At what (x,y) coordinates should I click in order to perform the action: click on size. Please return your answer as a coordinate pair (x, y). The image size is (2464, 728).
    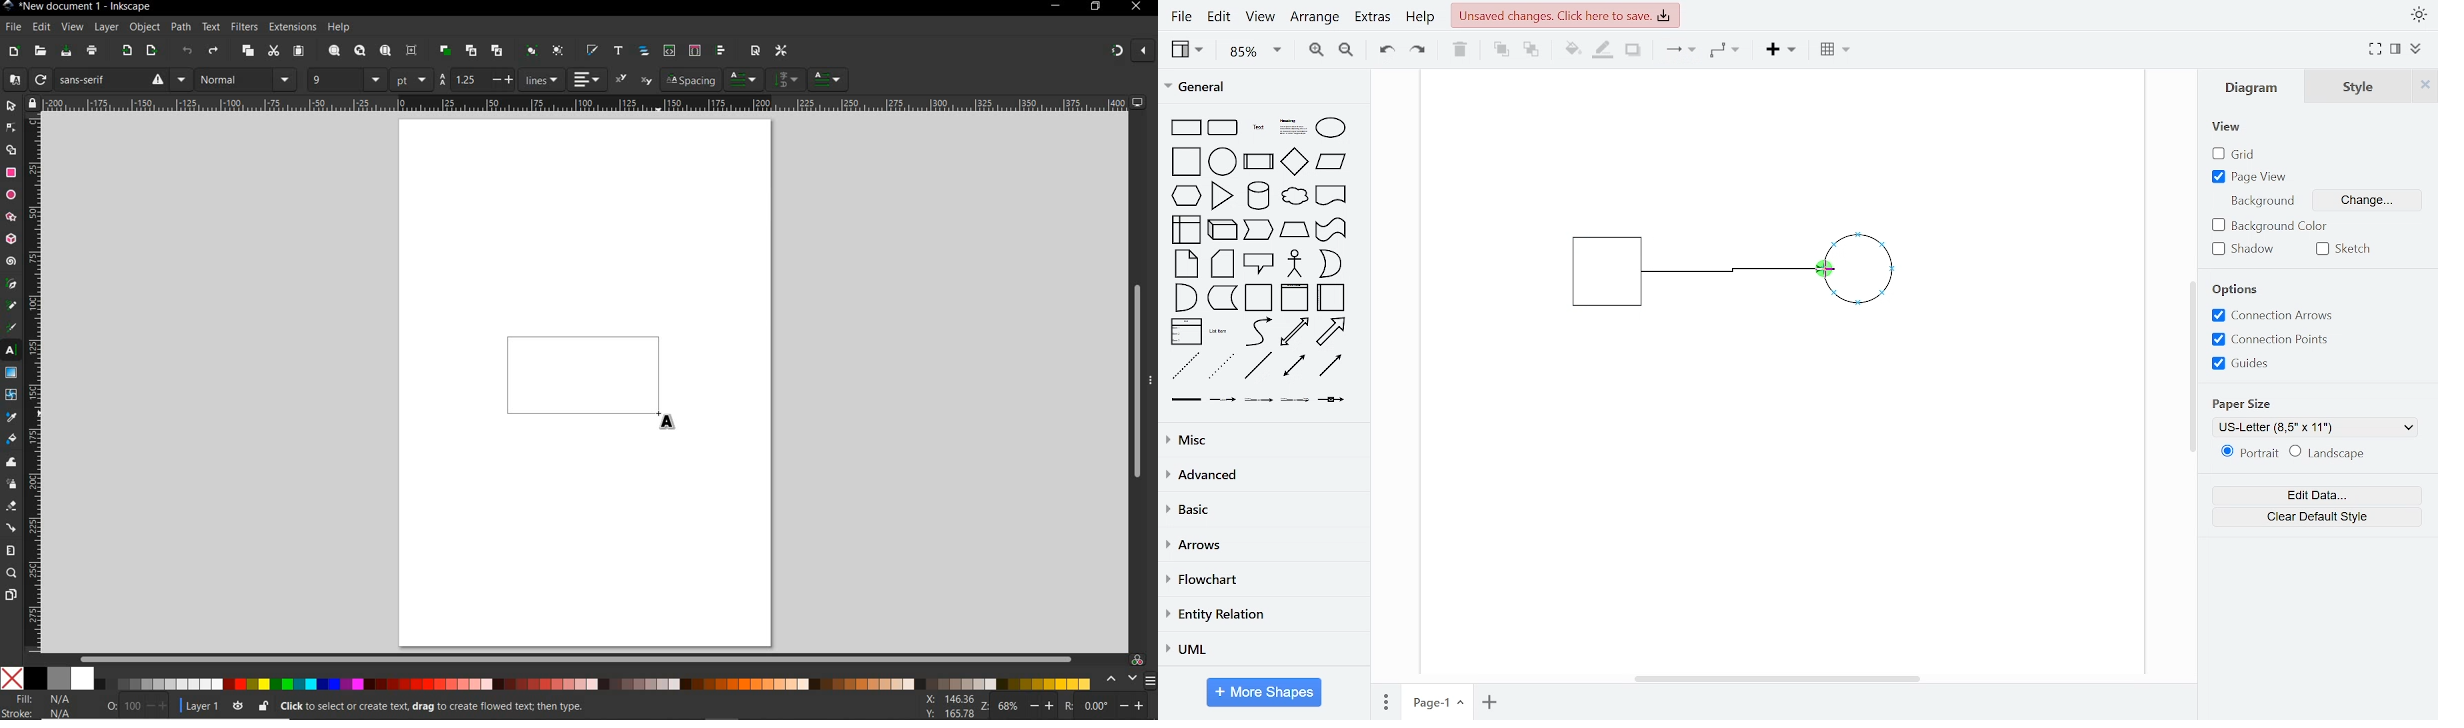
    Looking at the image, I should click on (376, 79).